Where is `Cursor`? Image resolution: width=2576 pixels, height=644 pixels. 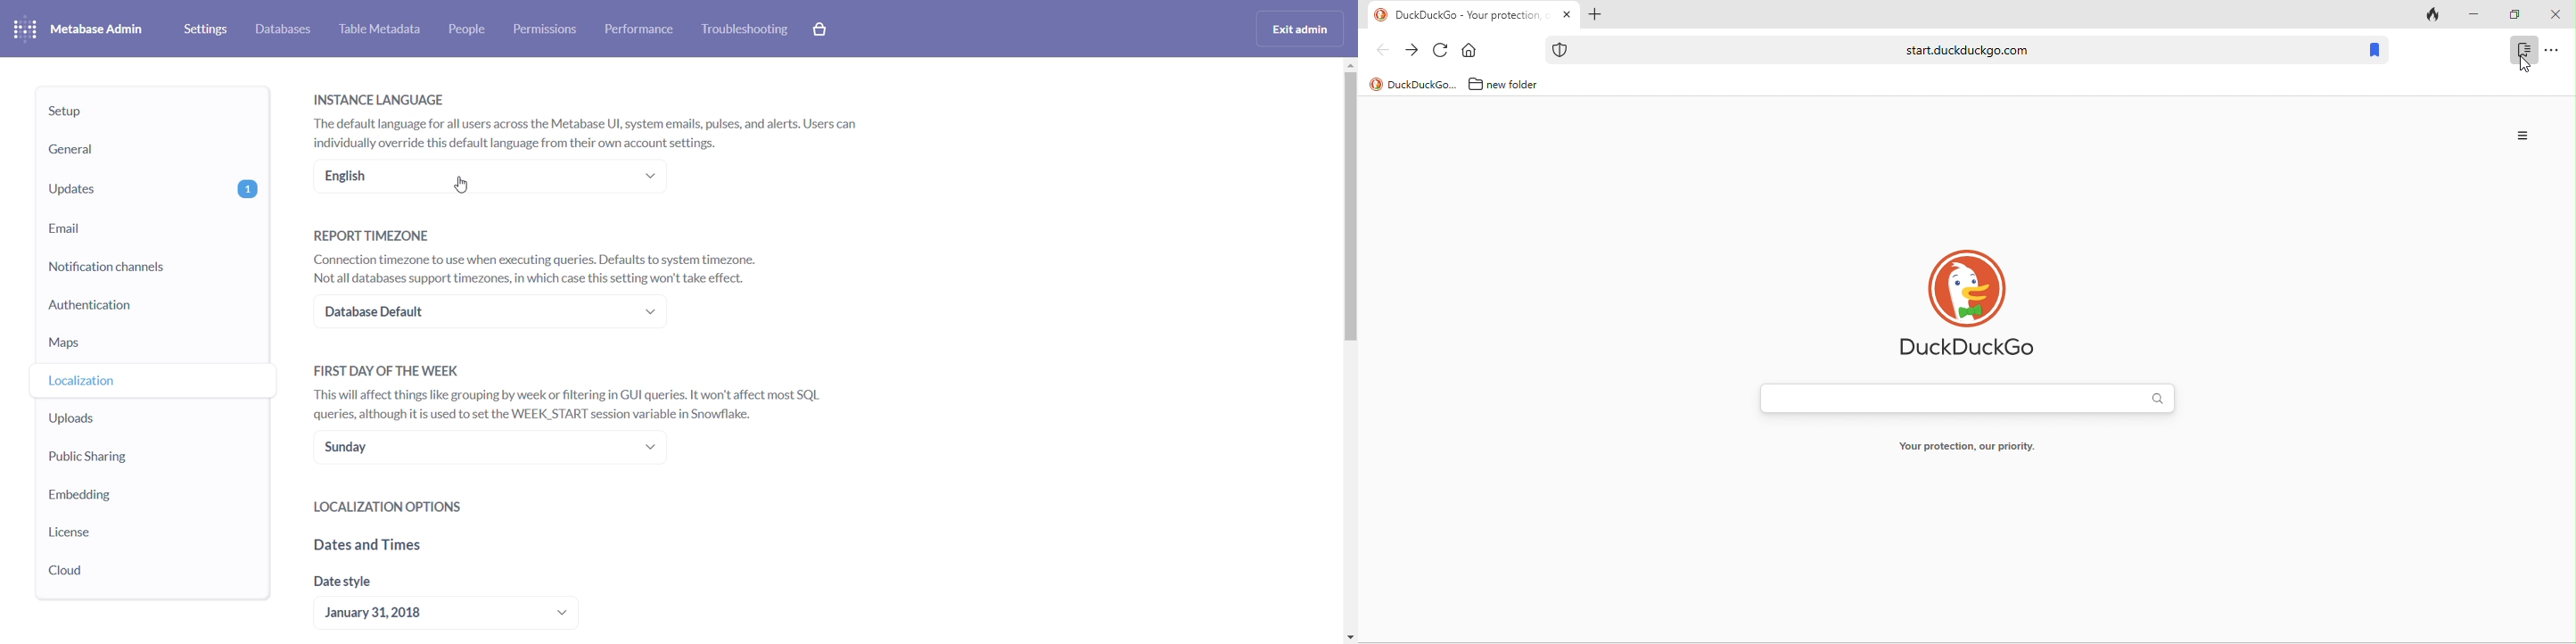
Cursor is located at coordinates (461, 185).